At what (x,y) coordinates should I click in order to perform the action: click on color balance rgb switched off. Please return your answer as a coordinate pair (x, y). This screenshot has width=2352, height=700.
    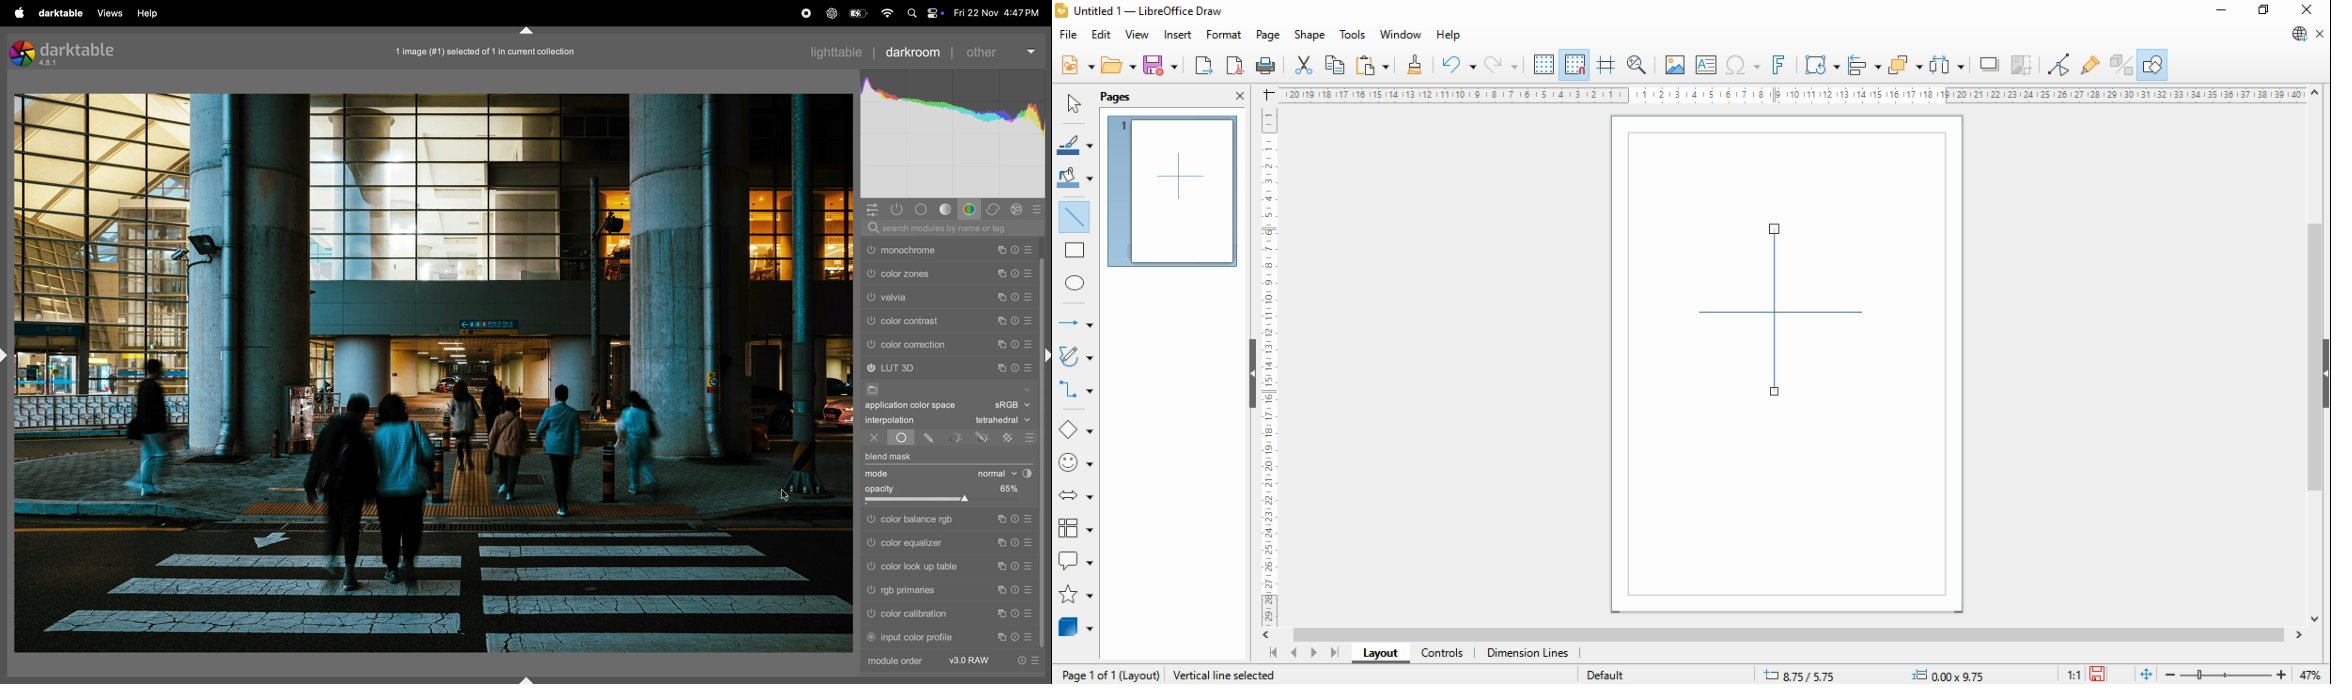
    Looking at the image, I should click on (871, 519).